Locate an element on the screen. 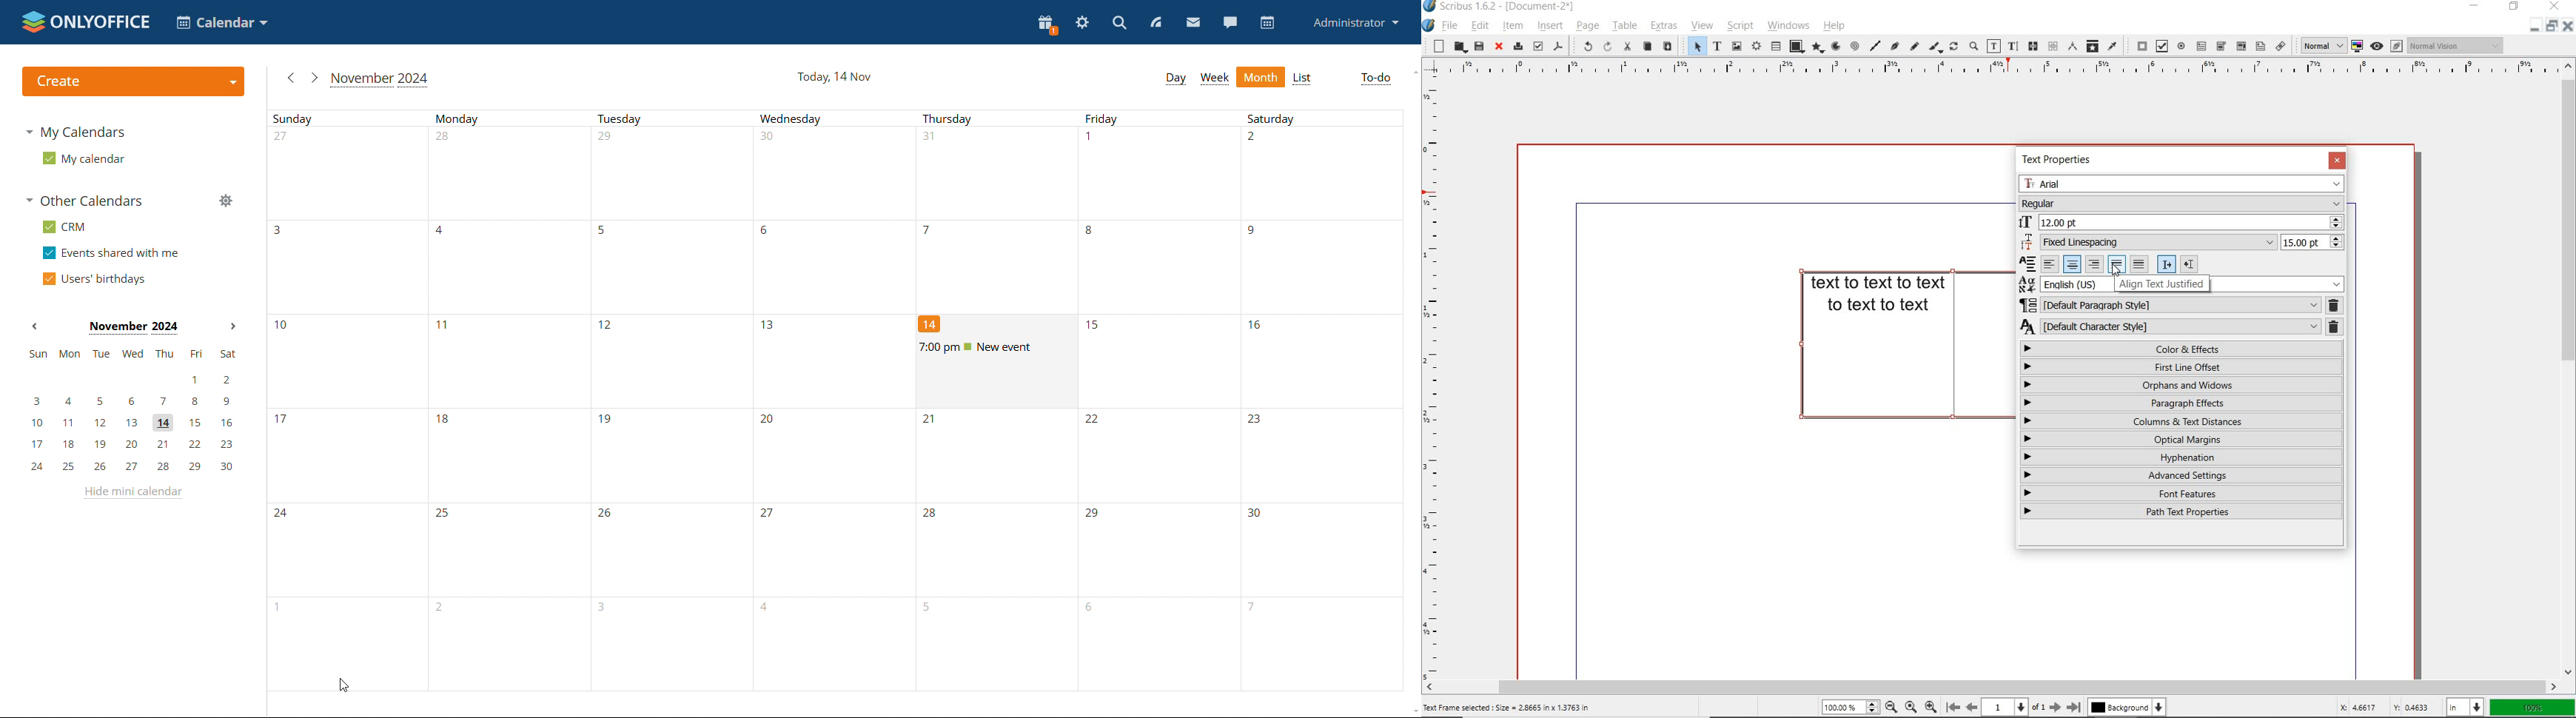 The image size is (2576, 728). windows is located at coordinates (1788, 25).